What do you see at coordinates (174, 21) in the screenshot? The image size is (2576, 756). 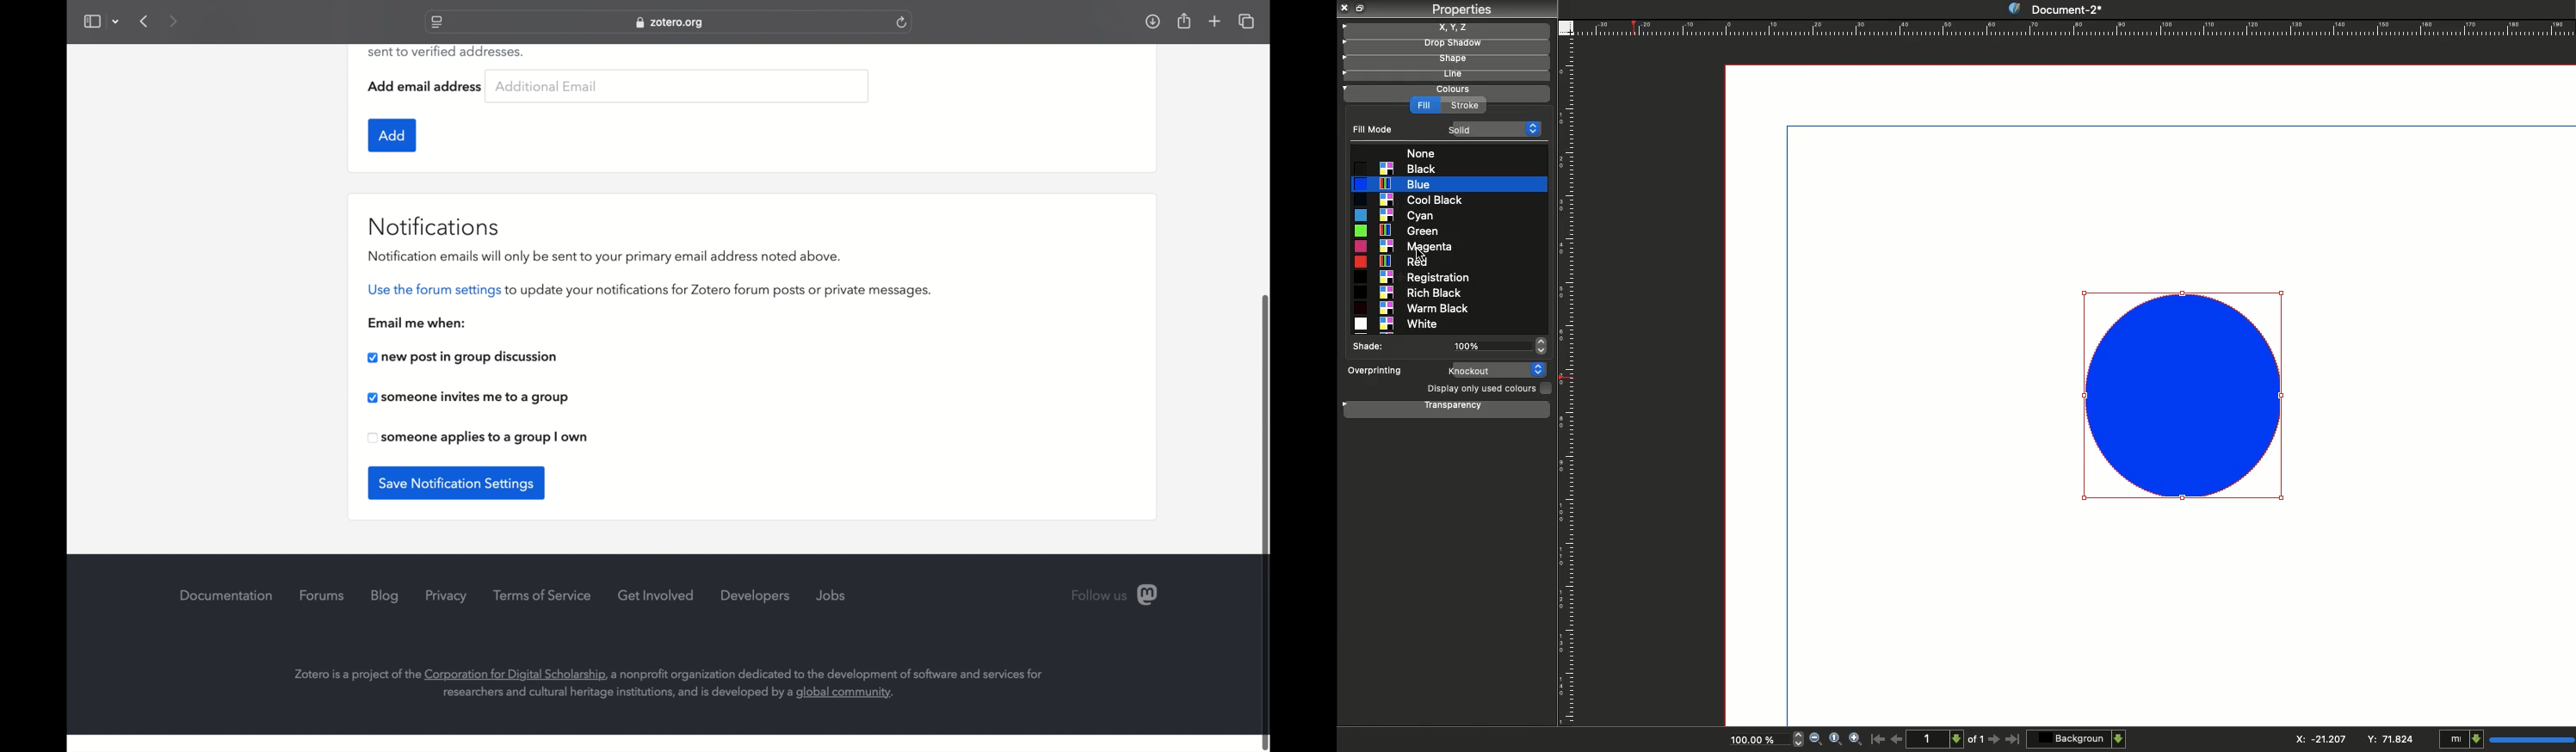 I see `next` at bounding box center [174, 21].